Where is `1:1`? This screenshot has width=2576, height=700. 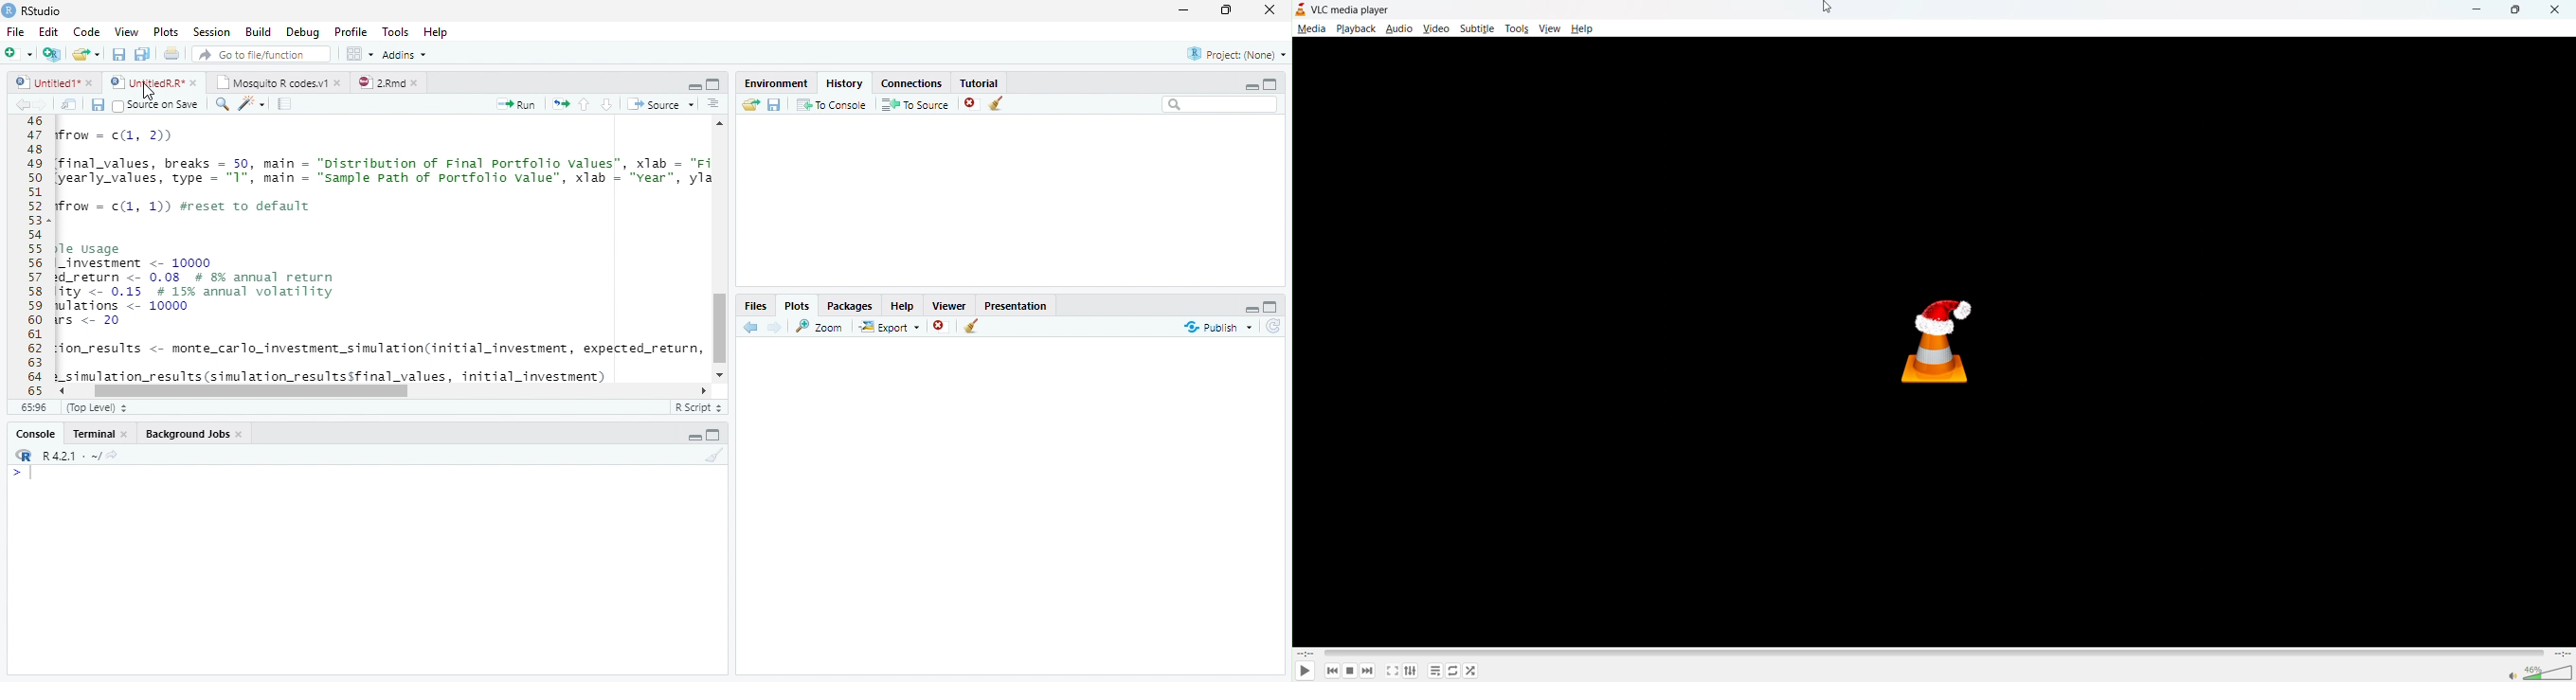 1:1 is located at coordinates (32, 407).